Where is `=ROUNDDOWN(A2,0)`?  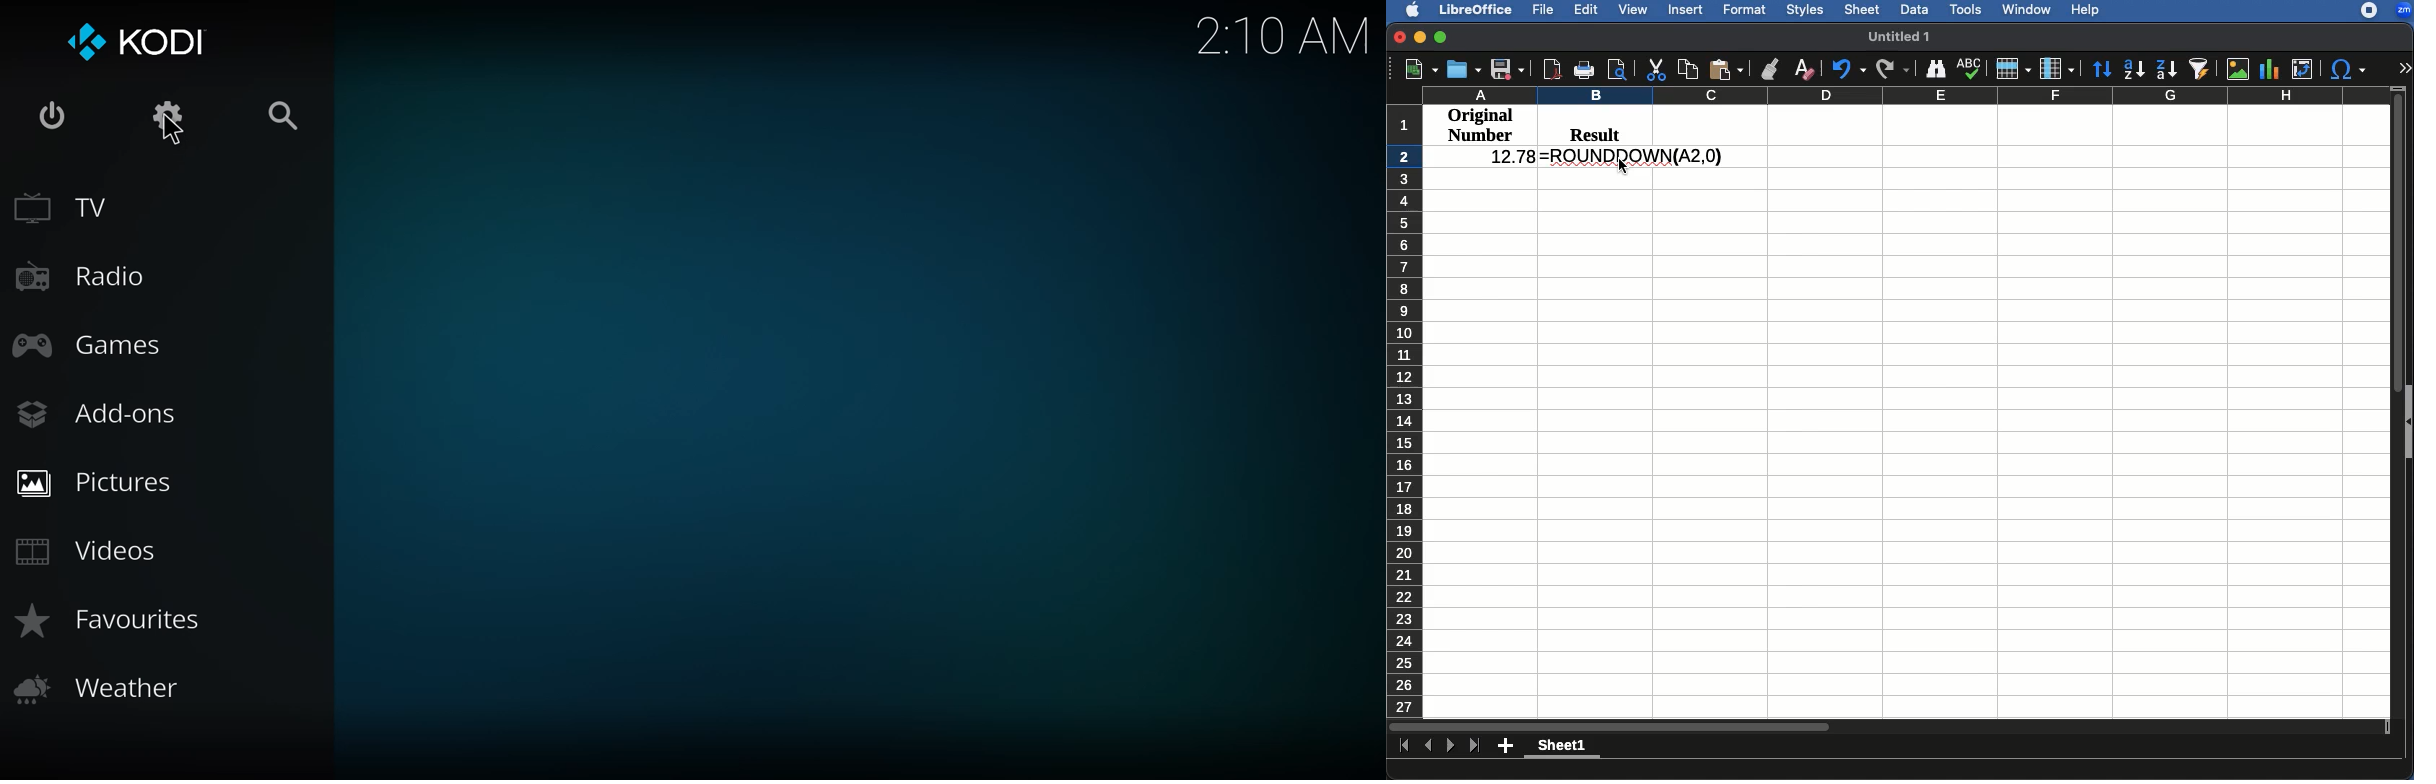
=ROUNDDOWN(A2,0) is located at coordinates (1632, 157).